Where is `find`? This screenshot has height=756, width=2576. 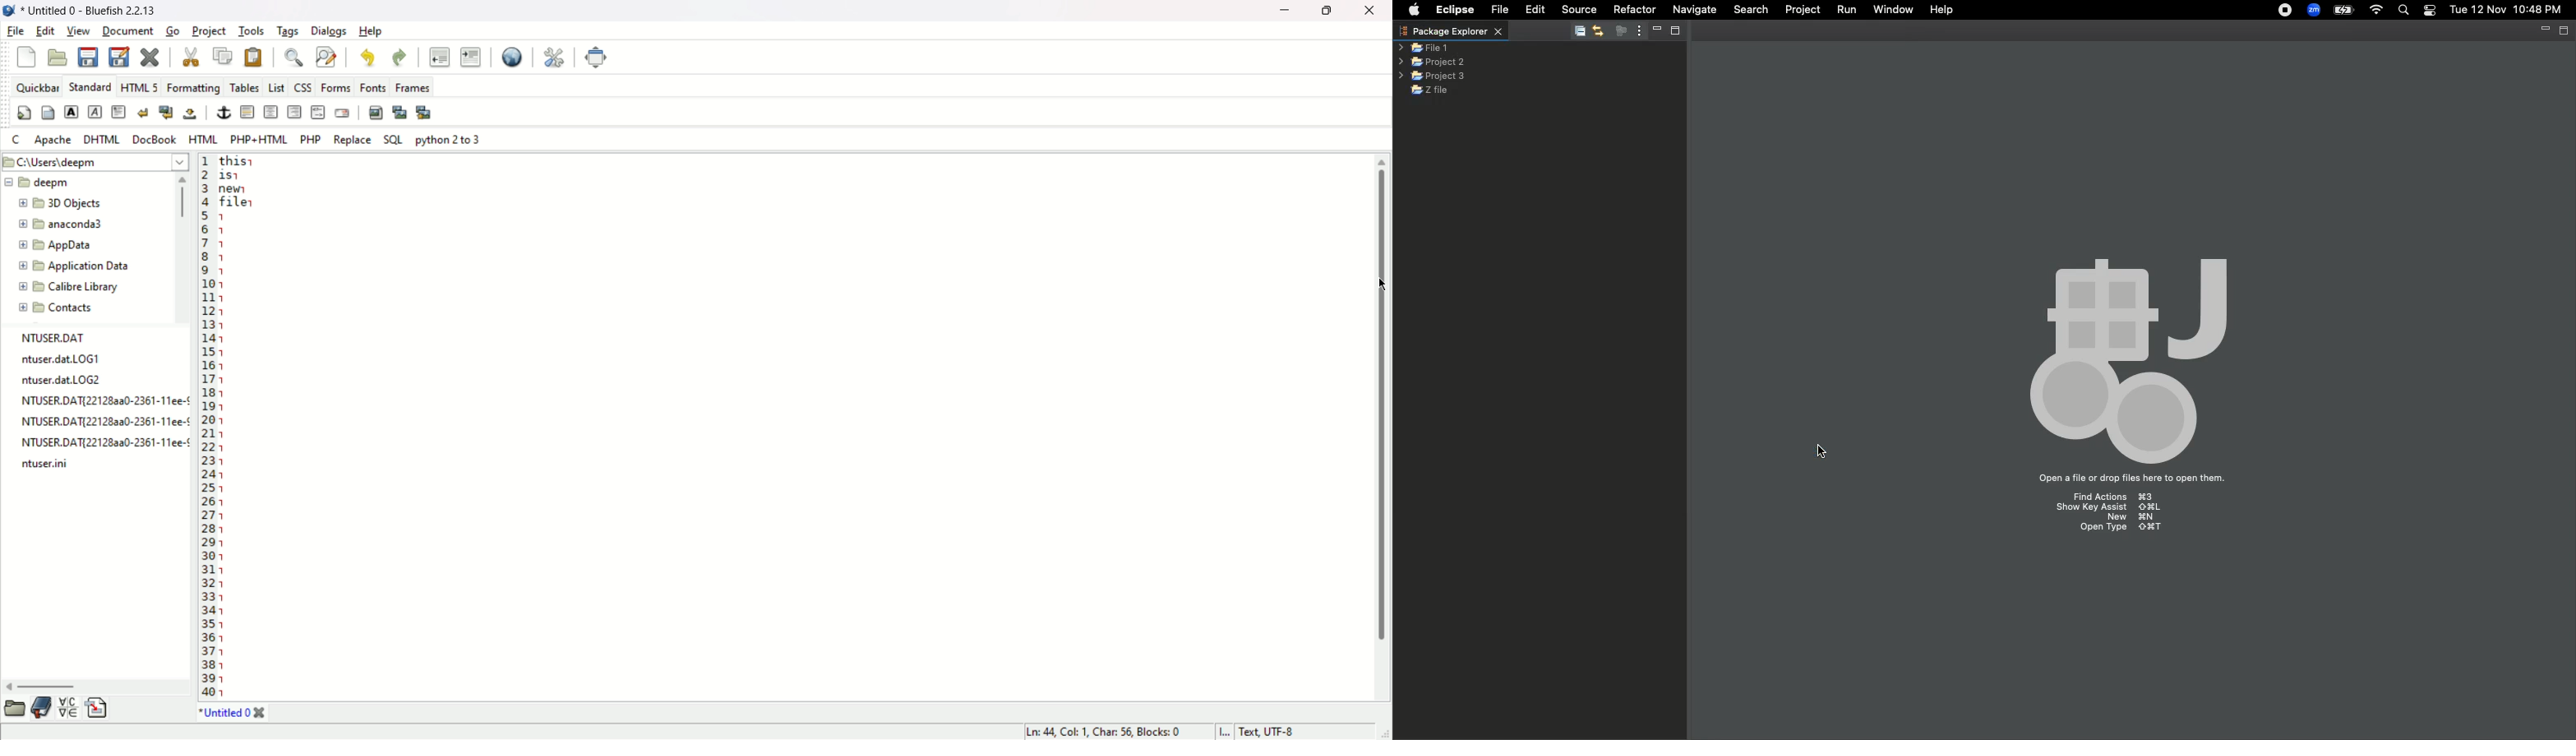
find is located at coordinates (291, 59).